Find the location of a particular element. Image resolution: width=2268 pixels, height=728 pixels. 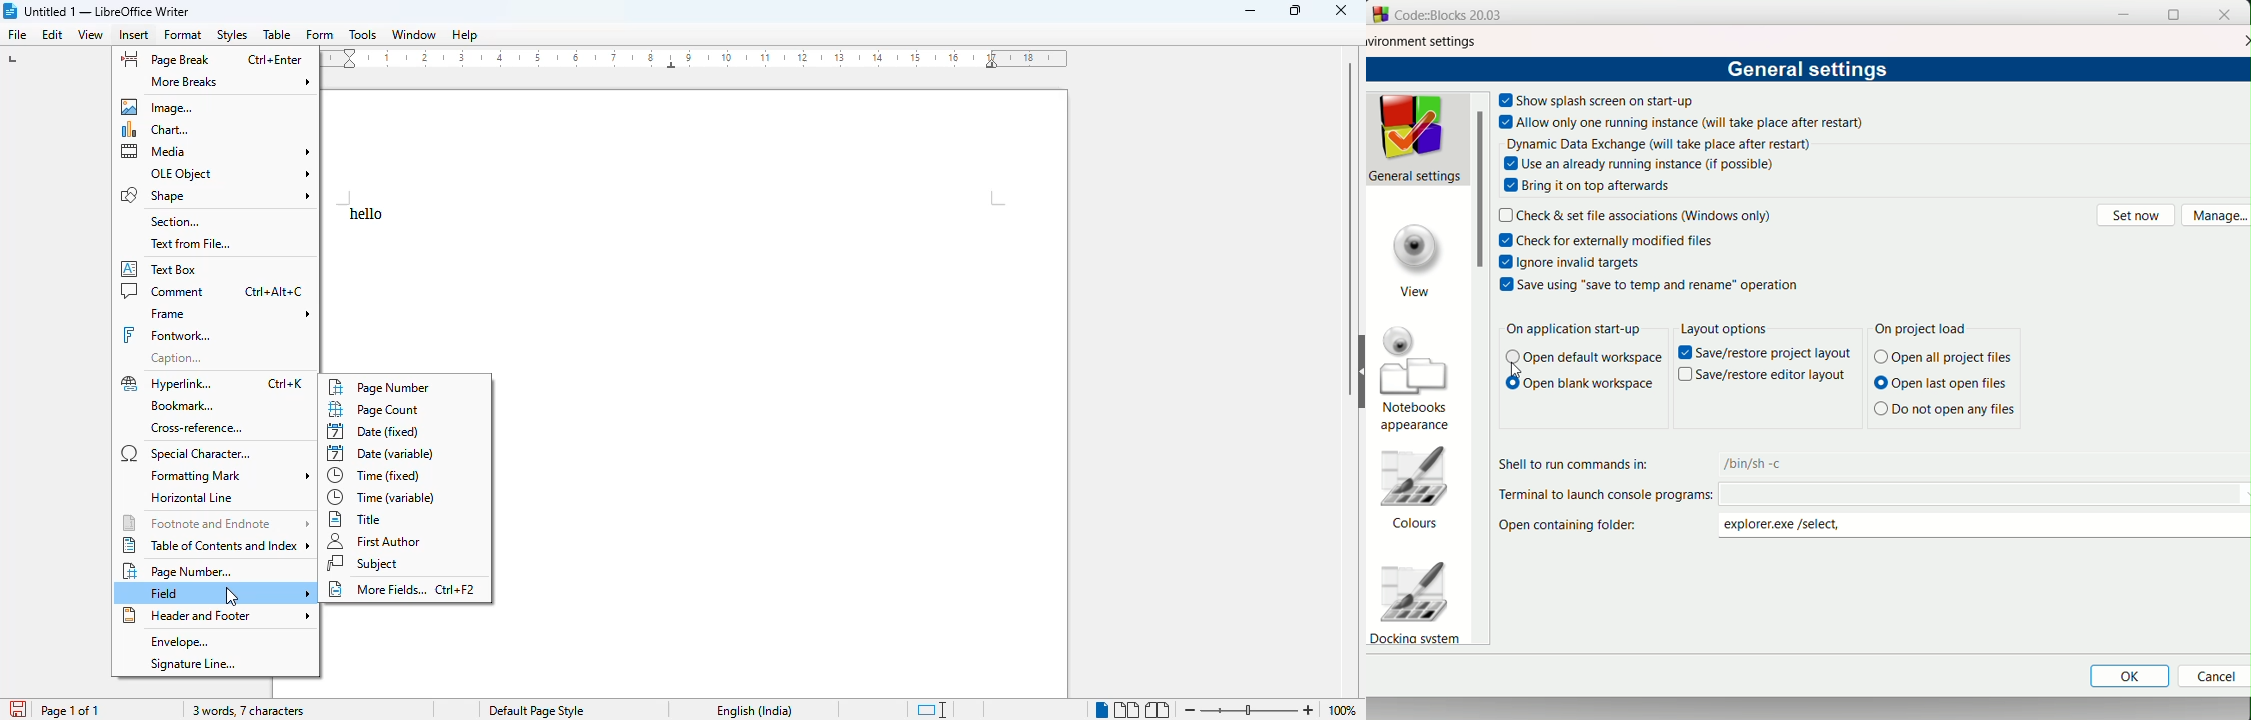

open default workspace is located at coordinates (1582, 361).